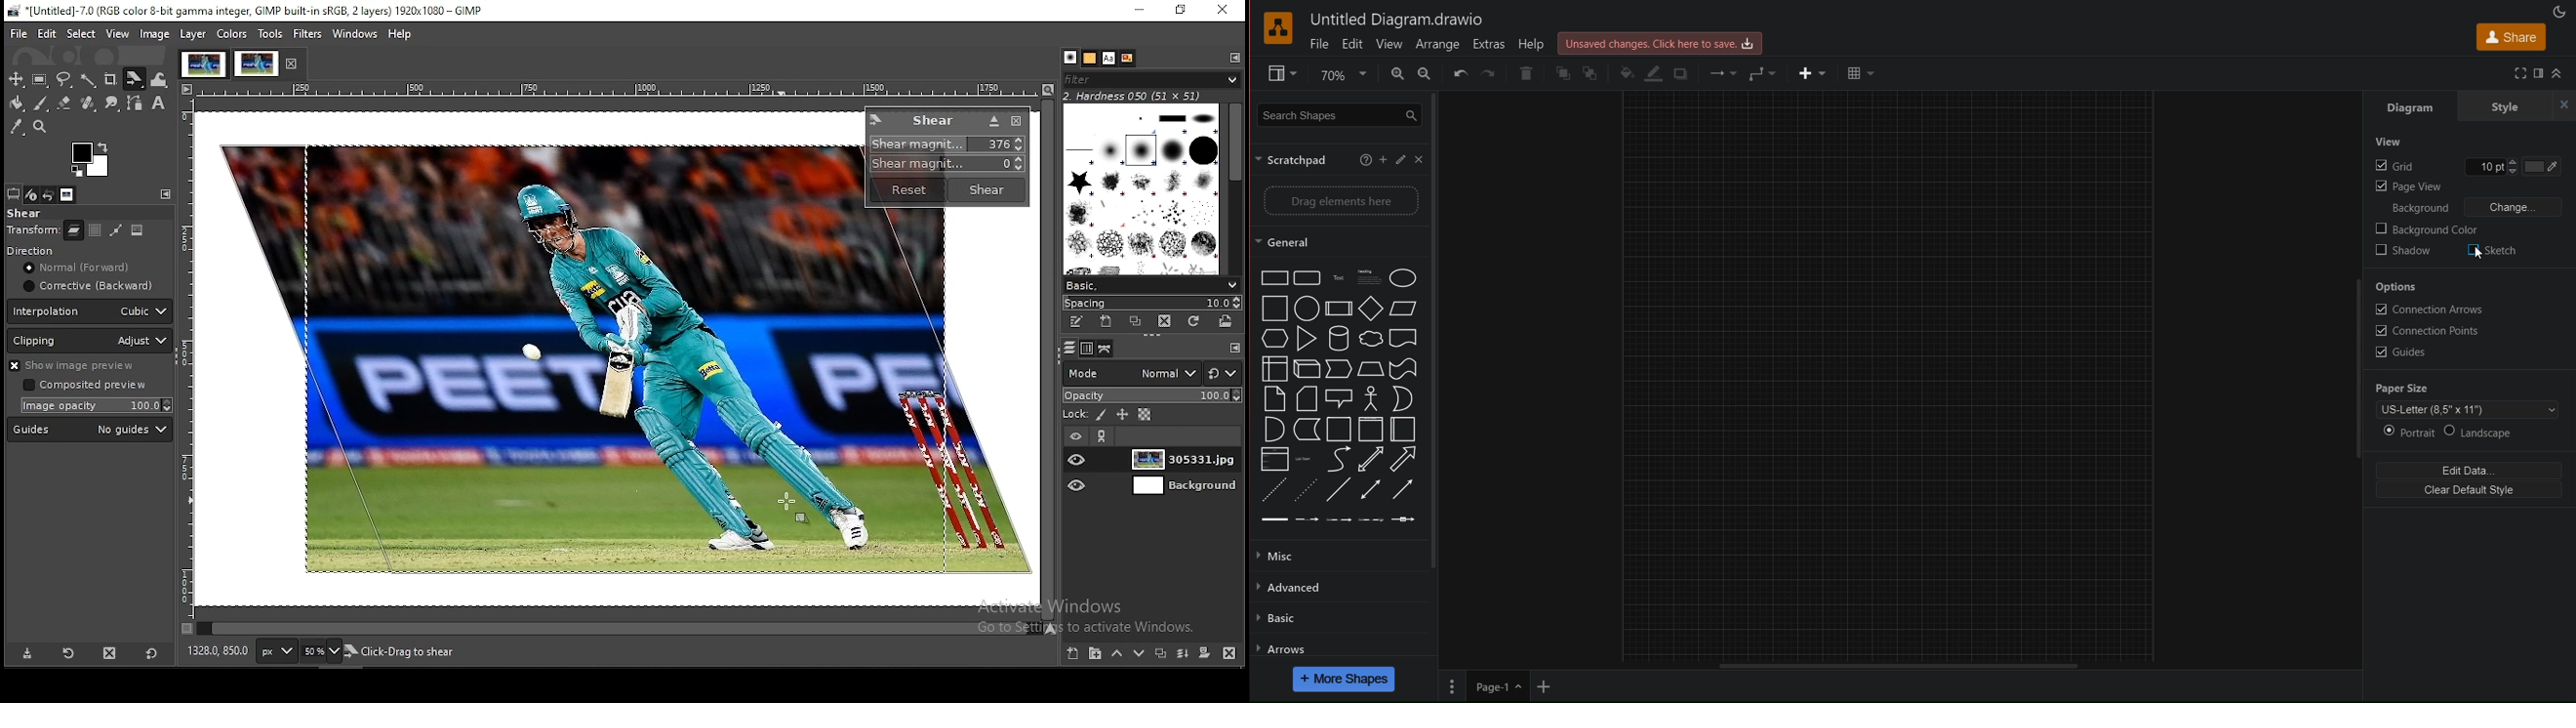 The width and height of the screenshot is (2576, 728). Describe the element at coordinates (19, 127) in the screenshot. I see `color picker tool` at that location.